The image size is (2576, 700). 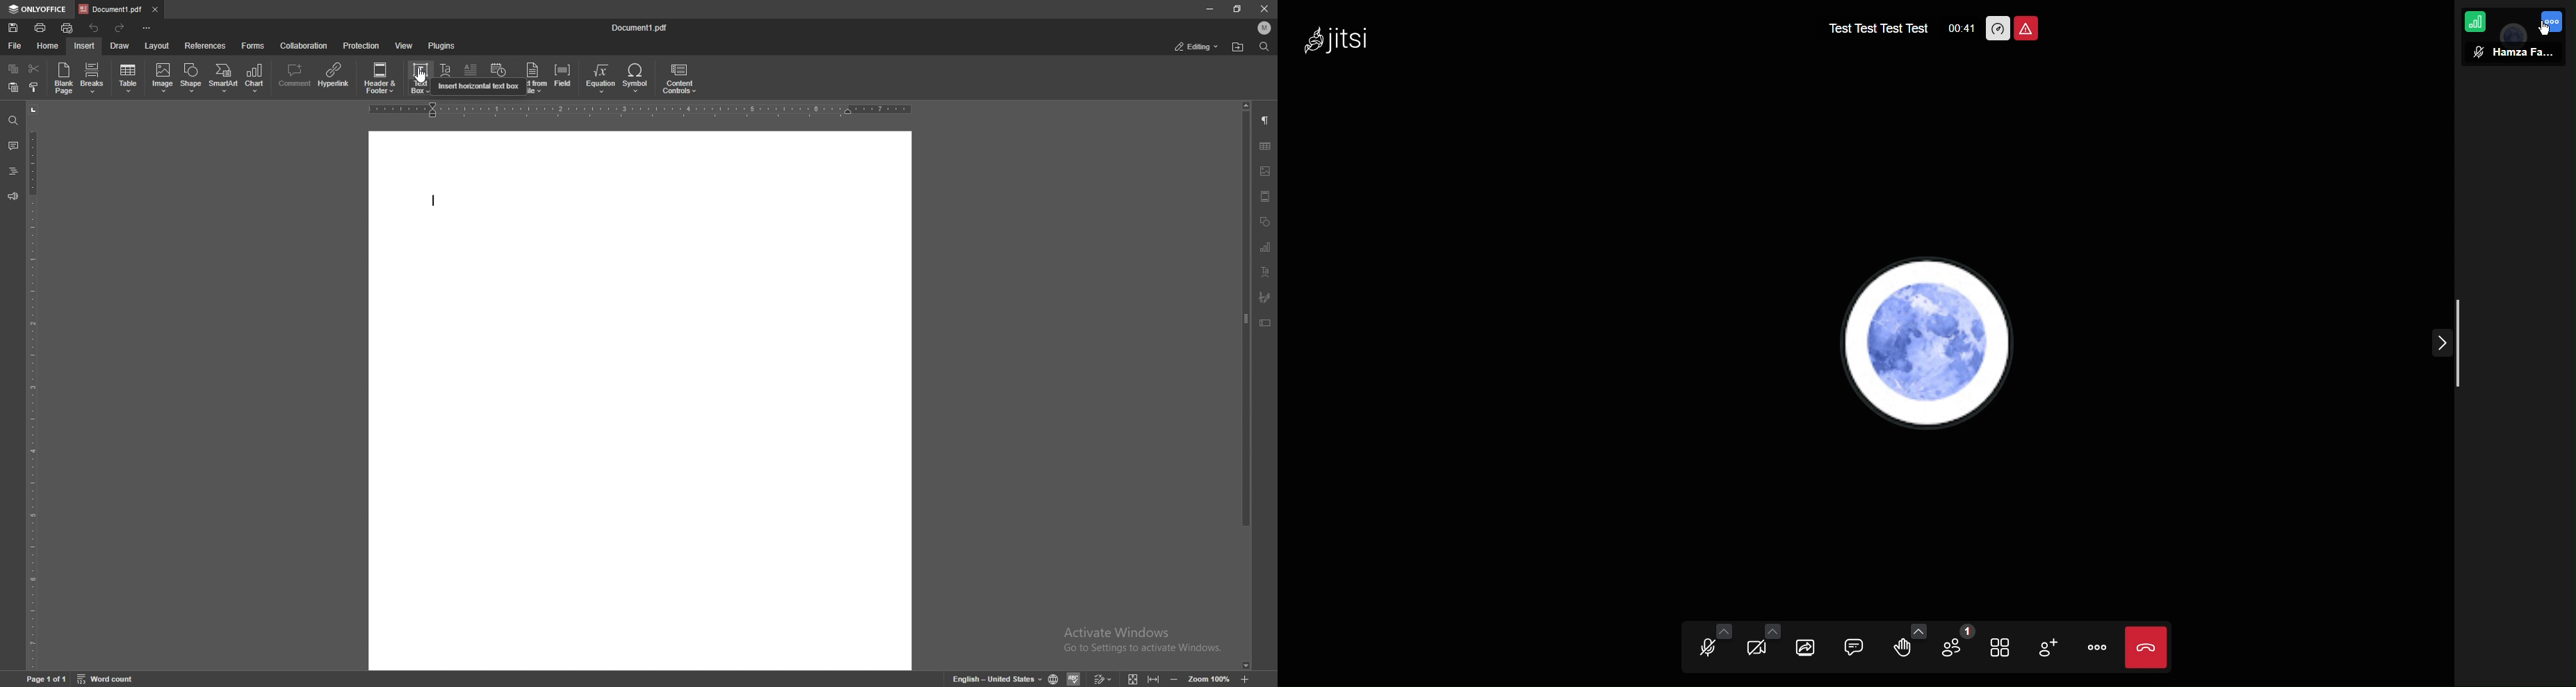 I want to click on undo, so click(x=96, y=28).